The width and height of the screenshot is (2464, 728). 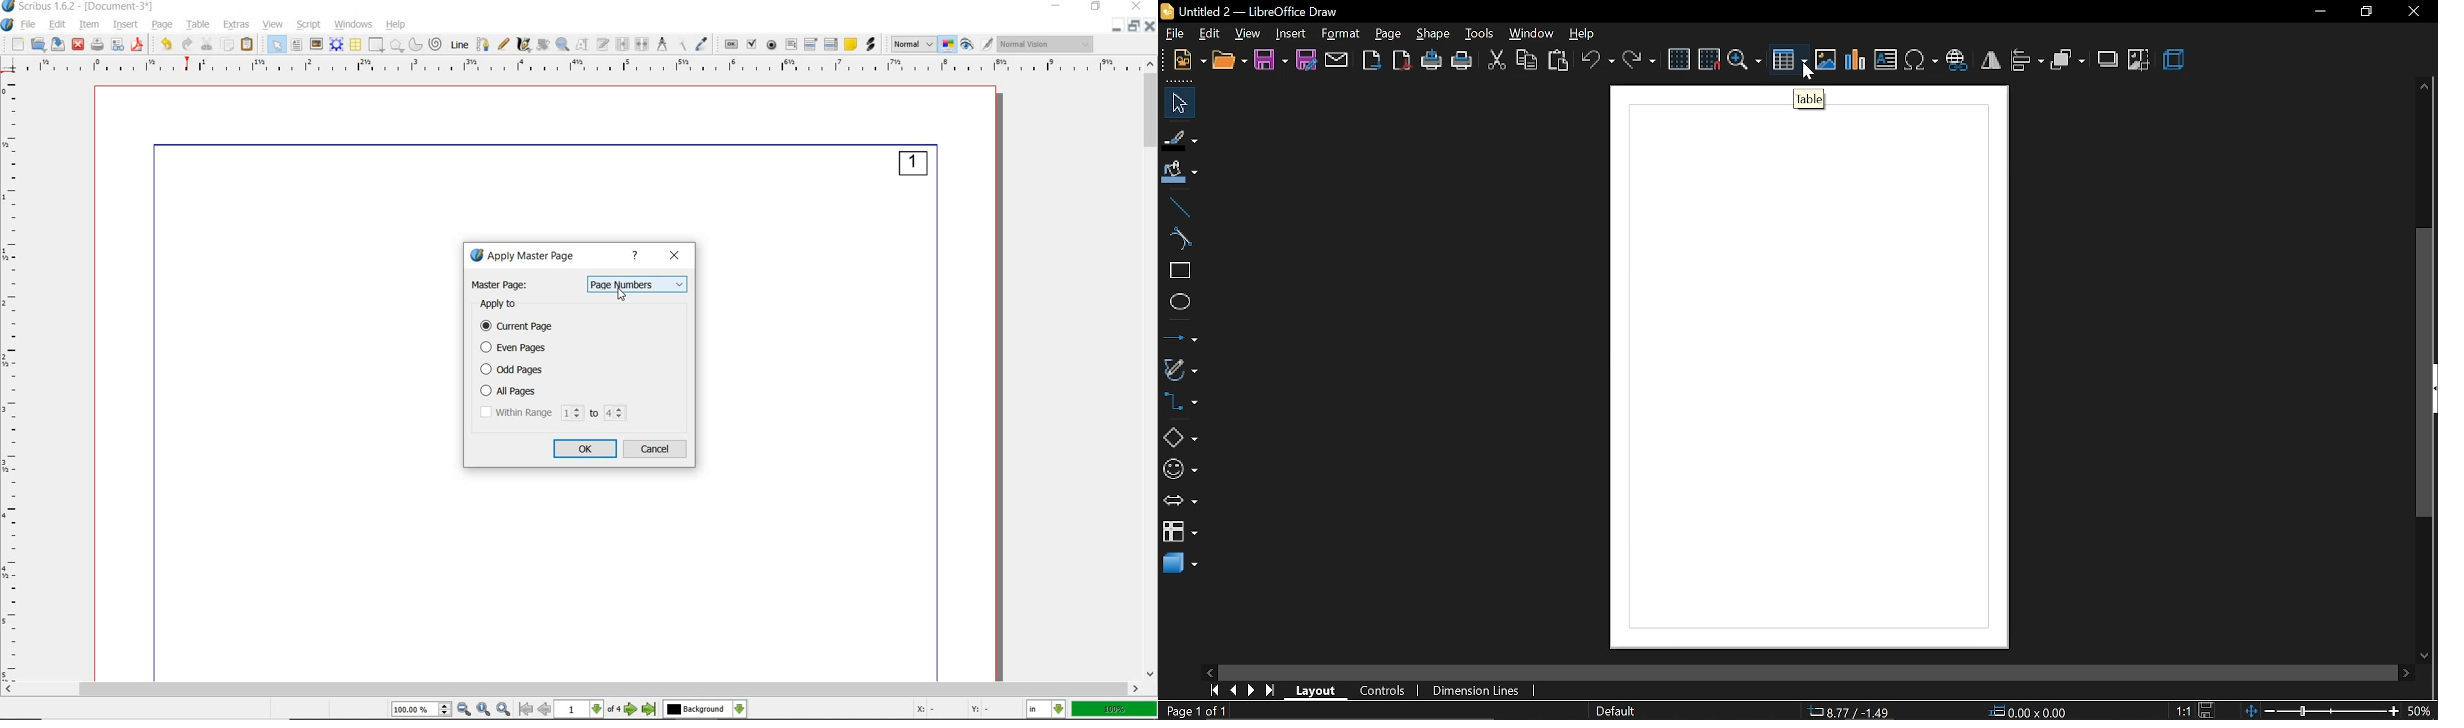 What do you see at coordinates (296, 45) in the screenshot?
I see `text frame` at bounding box center [296, 45].